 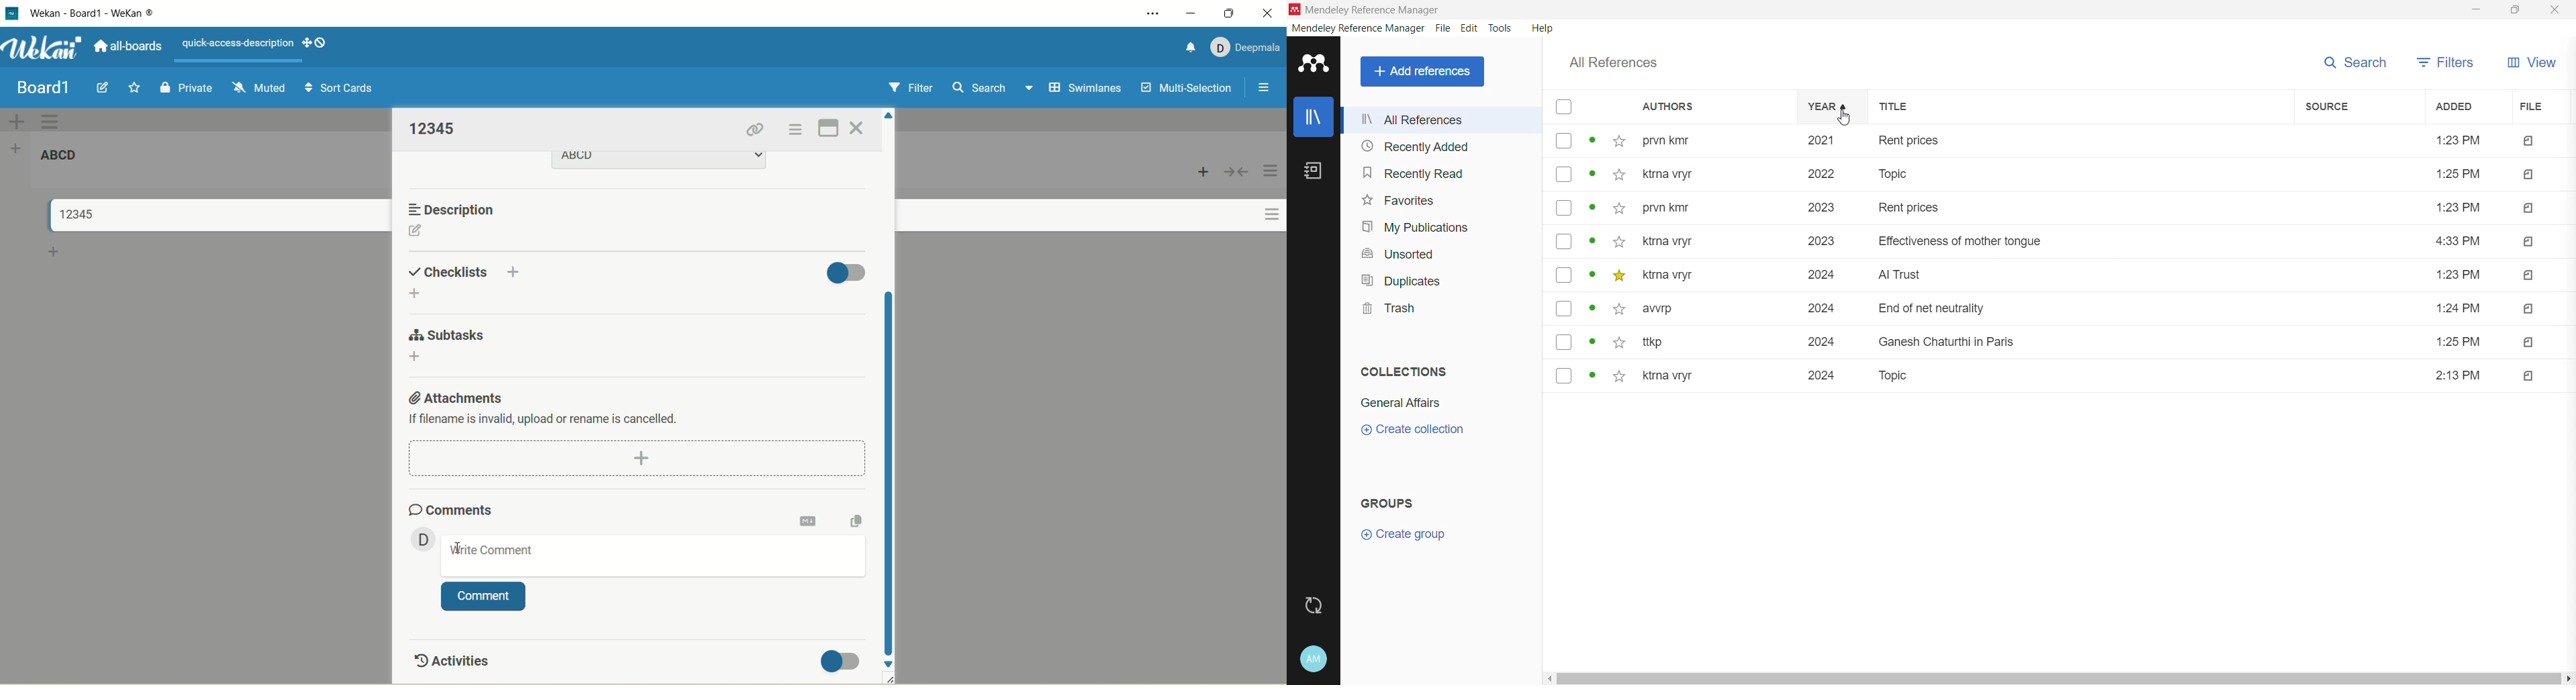 I want to click on unread, so click(x=1592, y=173).